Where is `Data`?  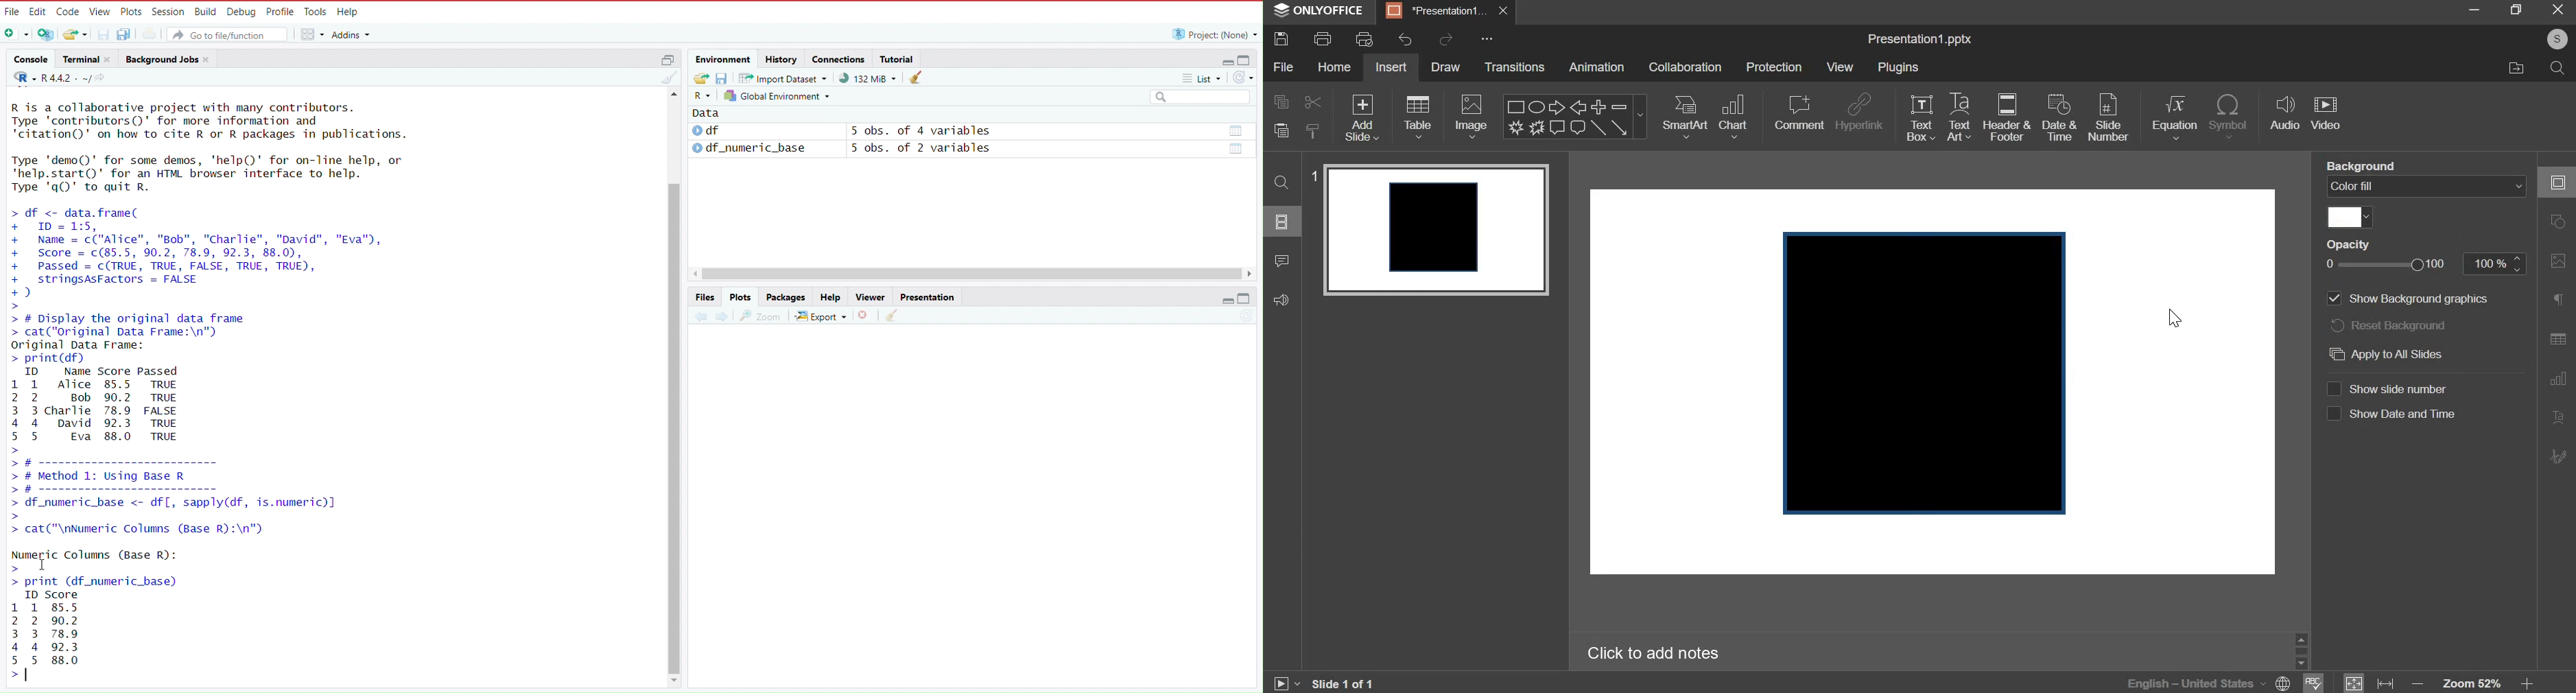
Data is located at coordinates (705, 113).